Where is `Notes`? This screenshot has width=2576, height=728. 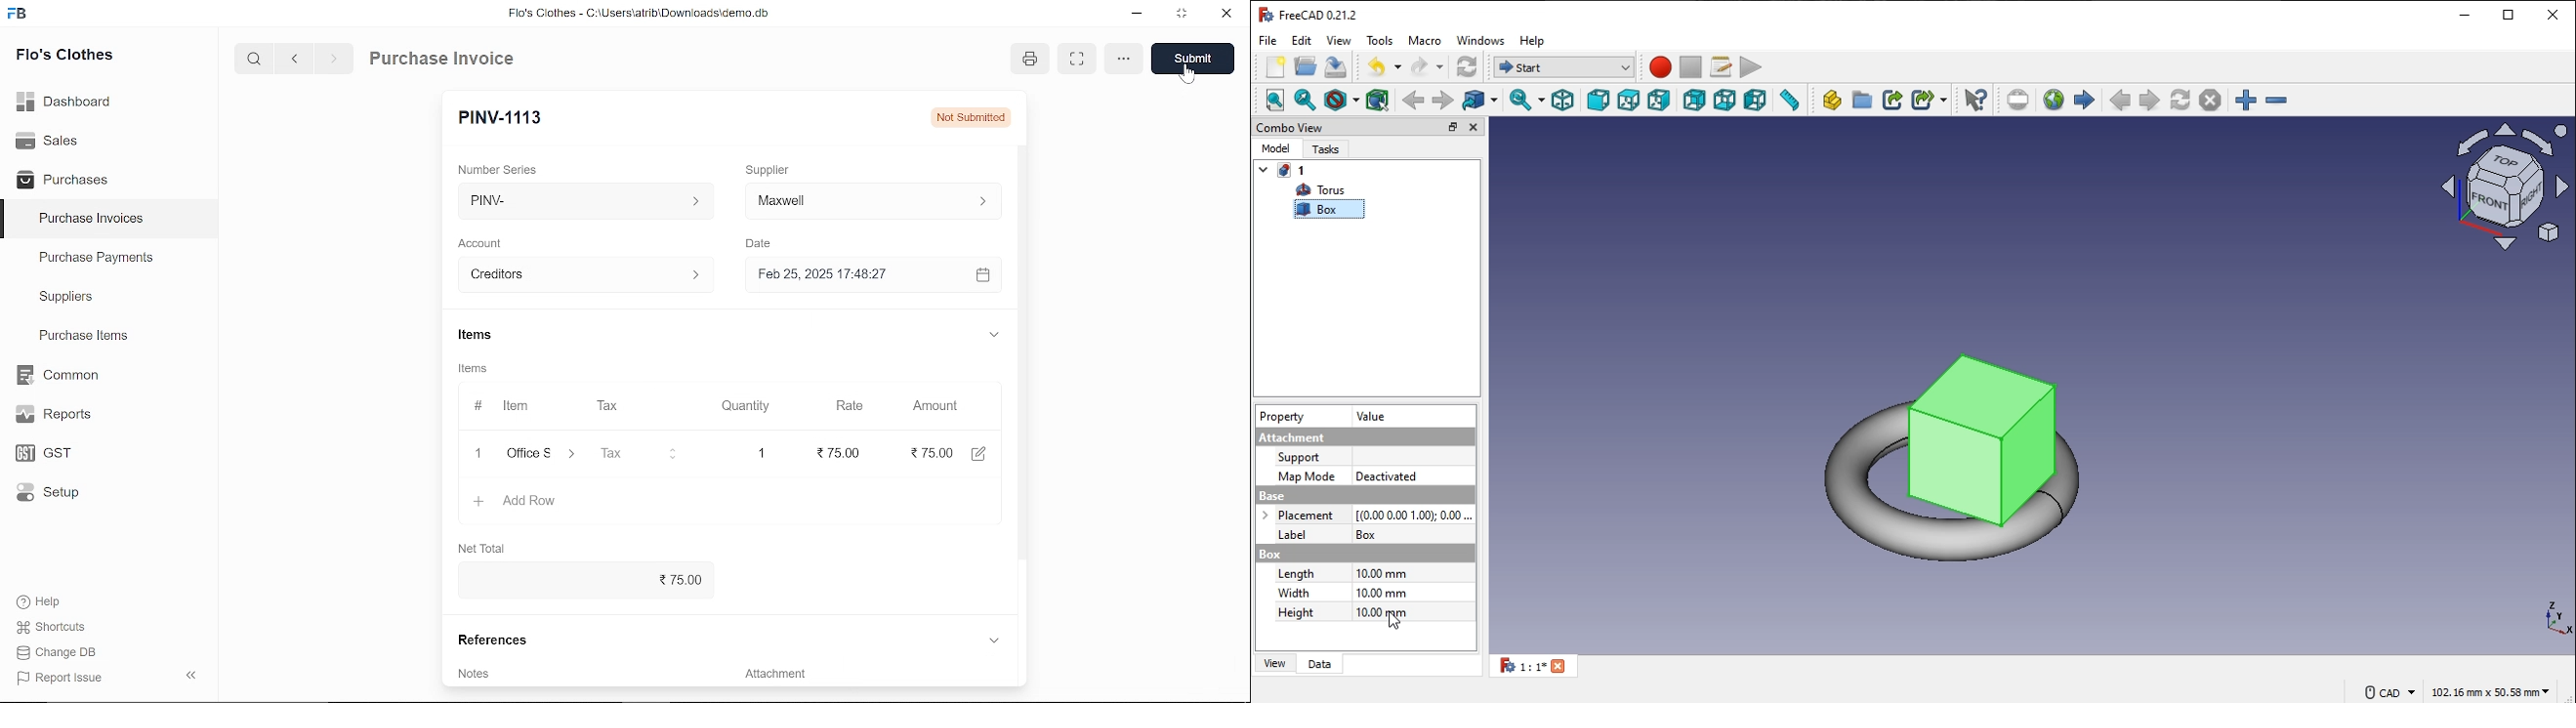
Notes is located at coordinates (476, 673).